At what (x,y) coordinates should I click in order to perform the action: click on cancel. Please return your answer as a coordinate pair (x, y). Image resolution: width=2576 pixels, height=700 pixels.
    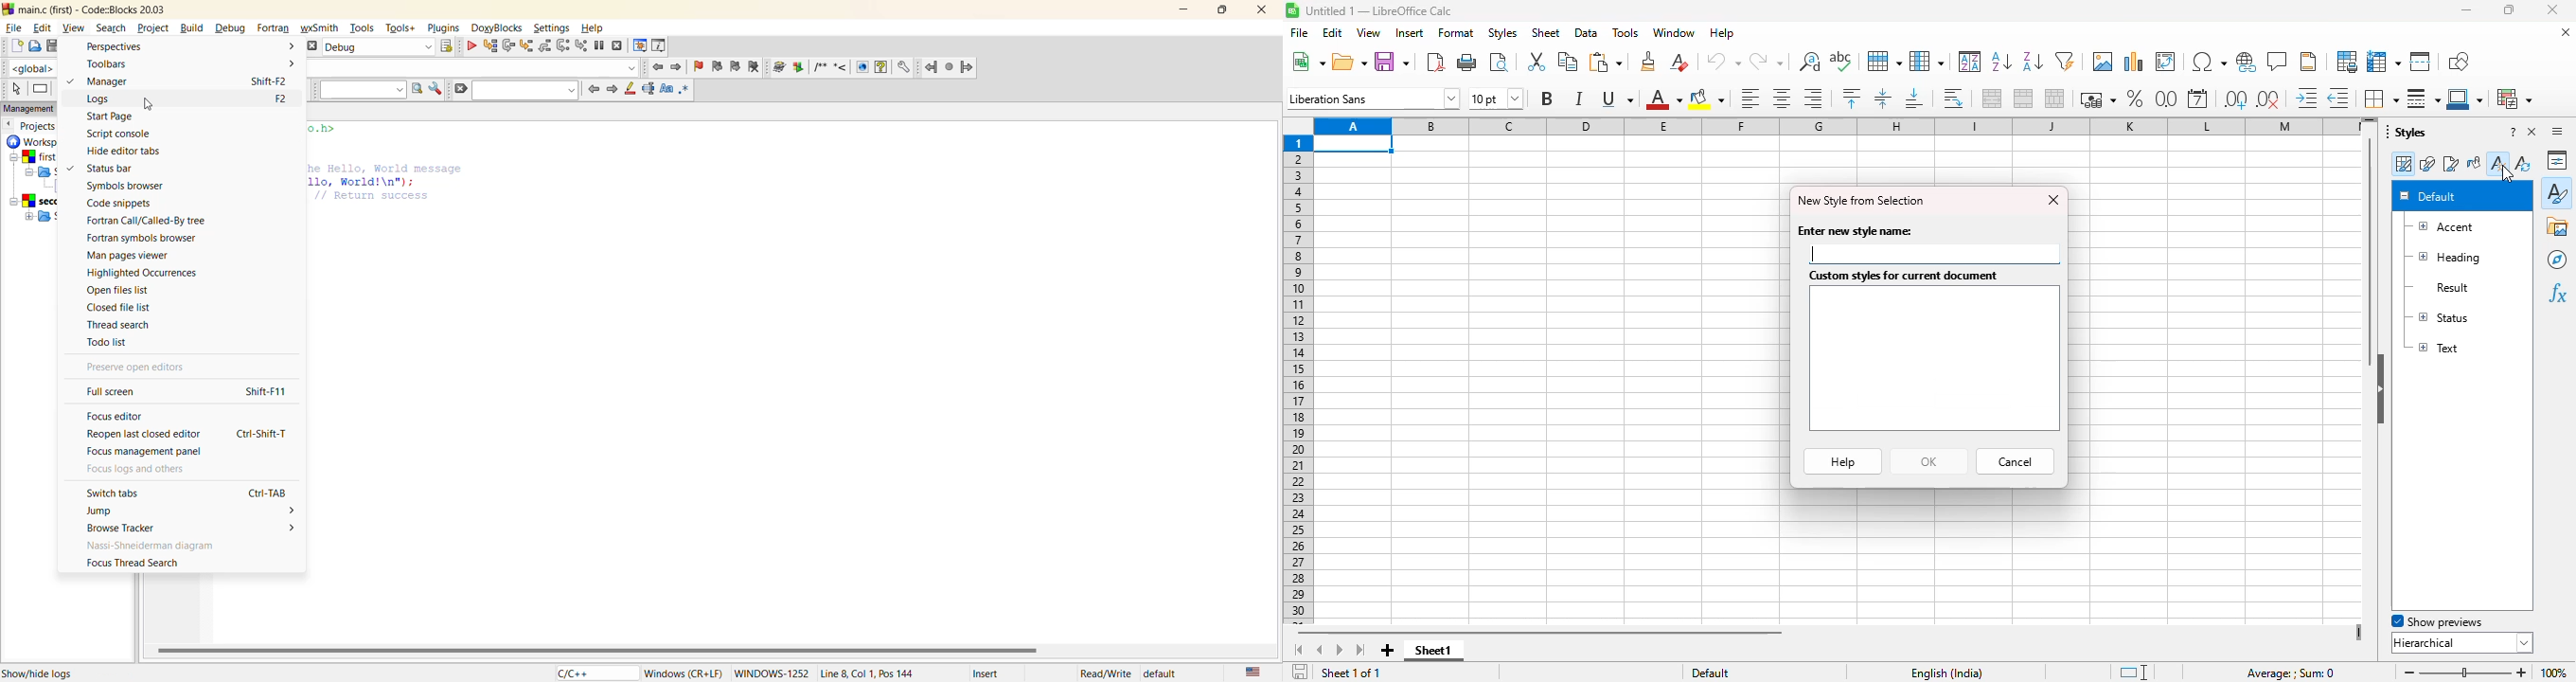
    Looking at the image, I should click on (2015, 461).